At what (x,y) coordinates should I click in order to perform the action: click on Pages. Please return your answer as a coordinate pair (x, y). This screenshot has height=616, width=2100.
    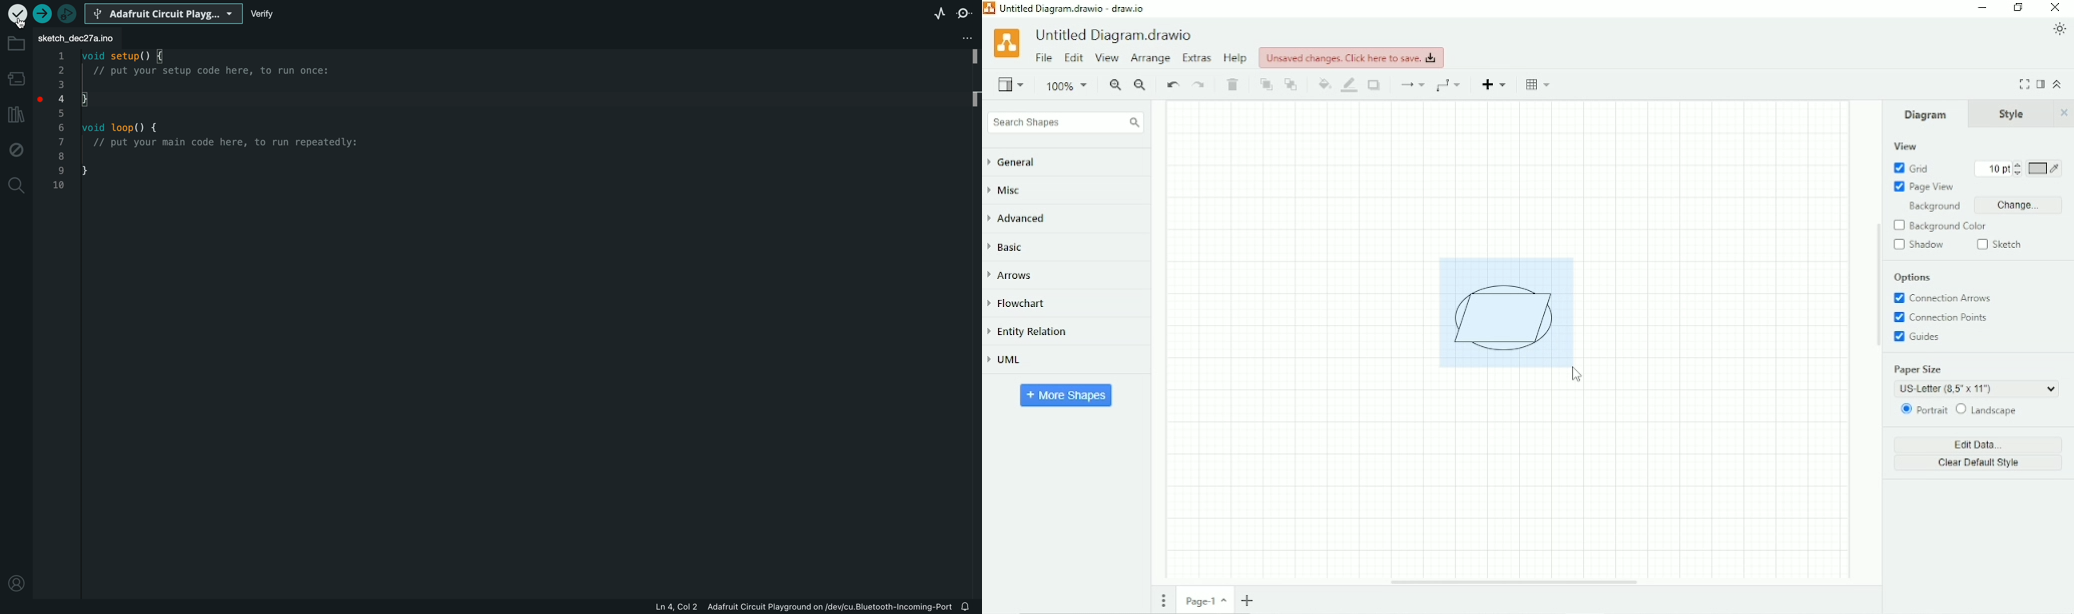
    Looking at the image, I should click on (1164, 600).